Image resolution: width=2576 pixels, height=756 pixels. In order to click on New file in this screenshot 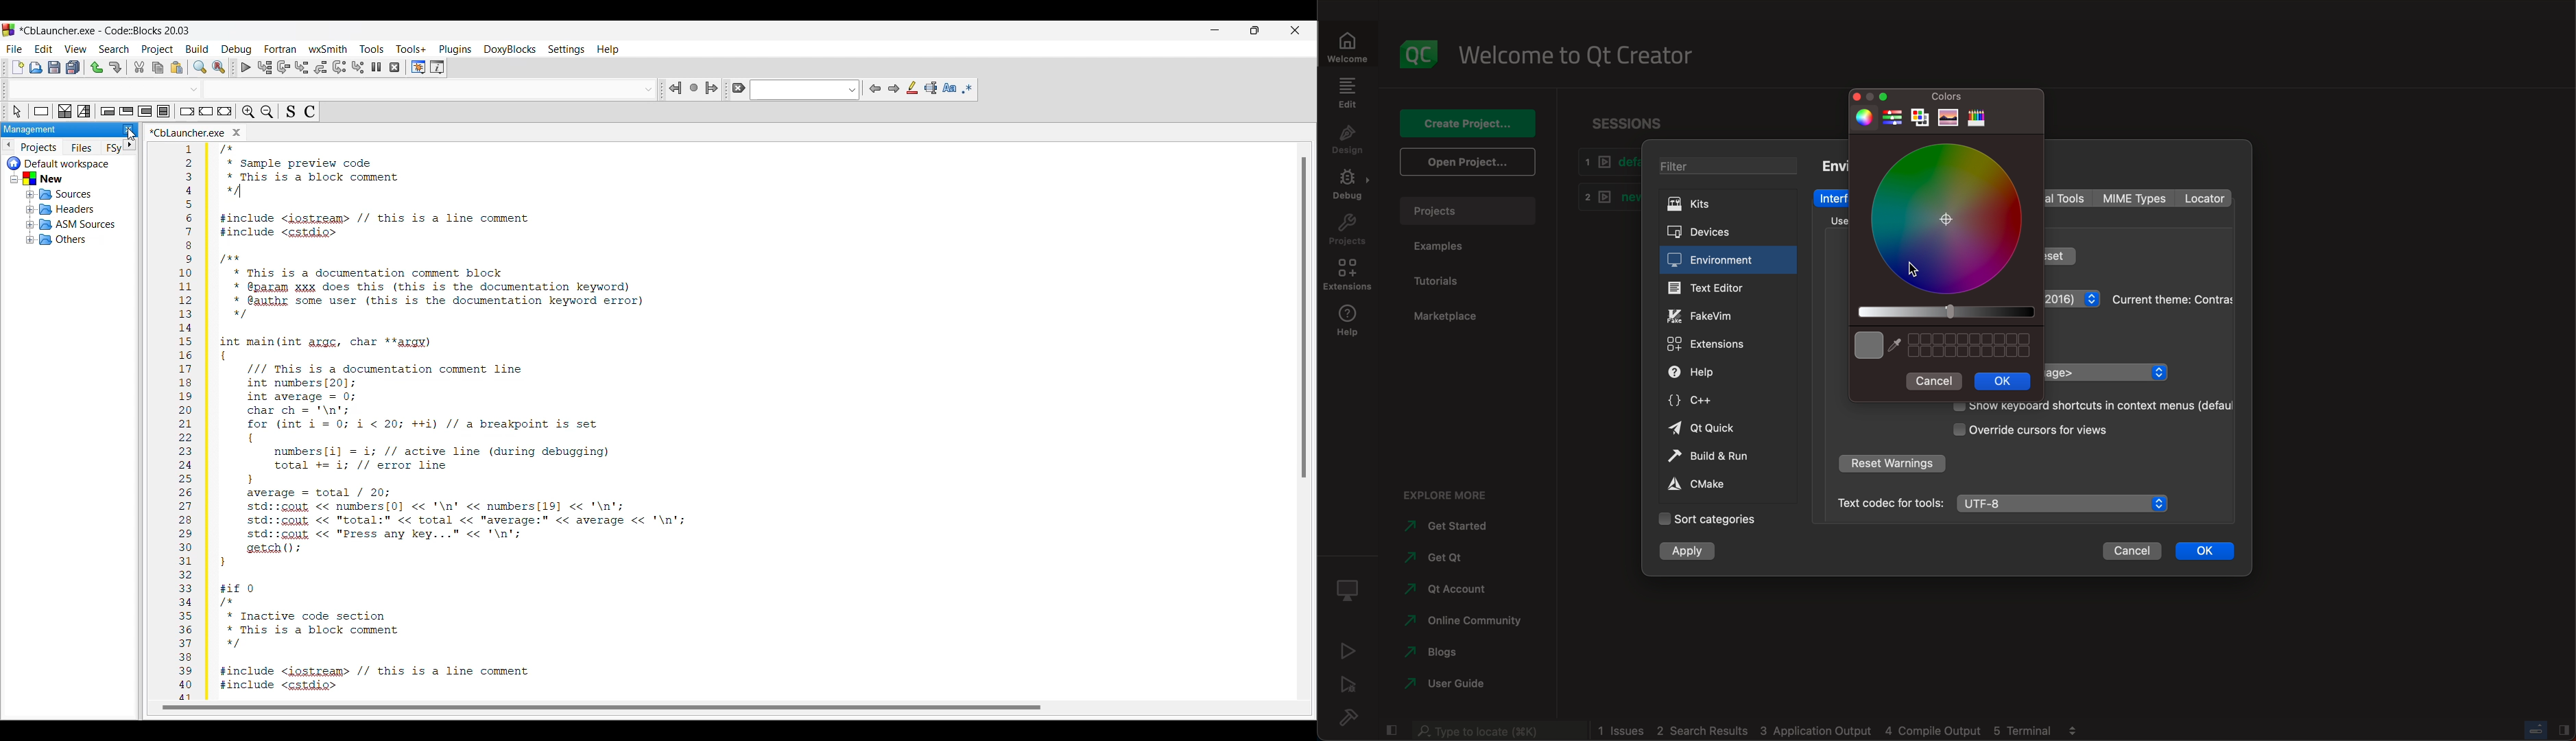, I will do `click(18, 67)`.